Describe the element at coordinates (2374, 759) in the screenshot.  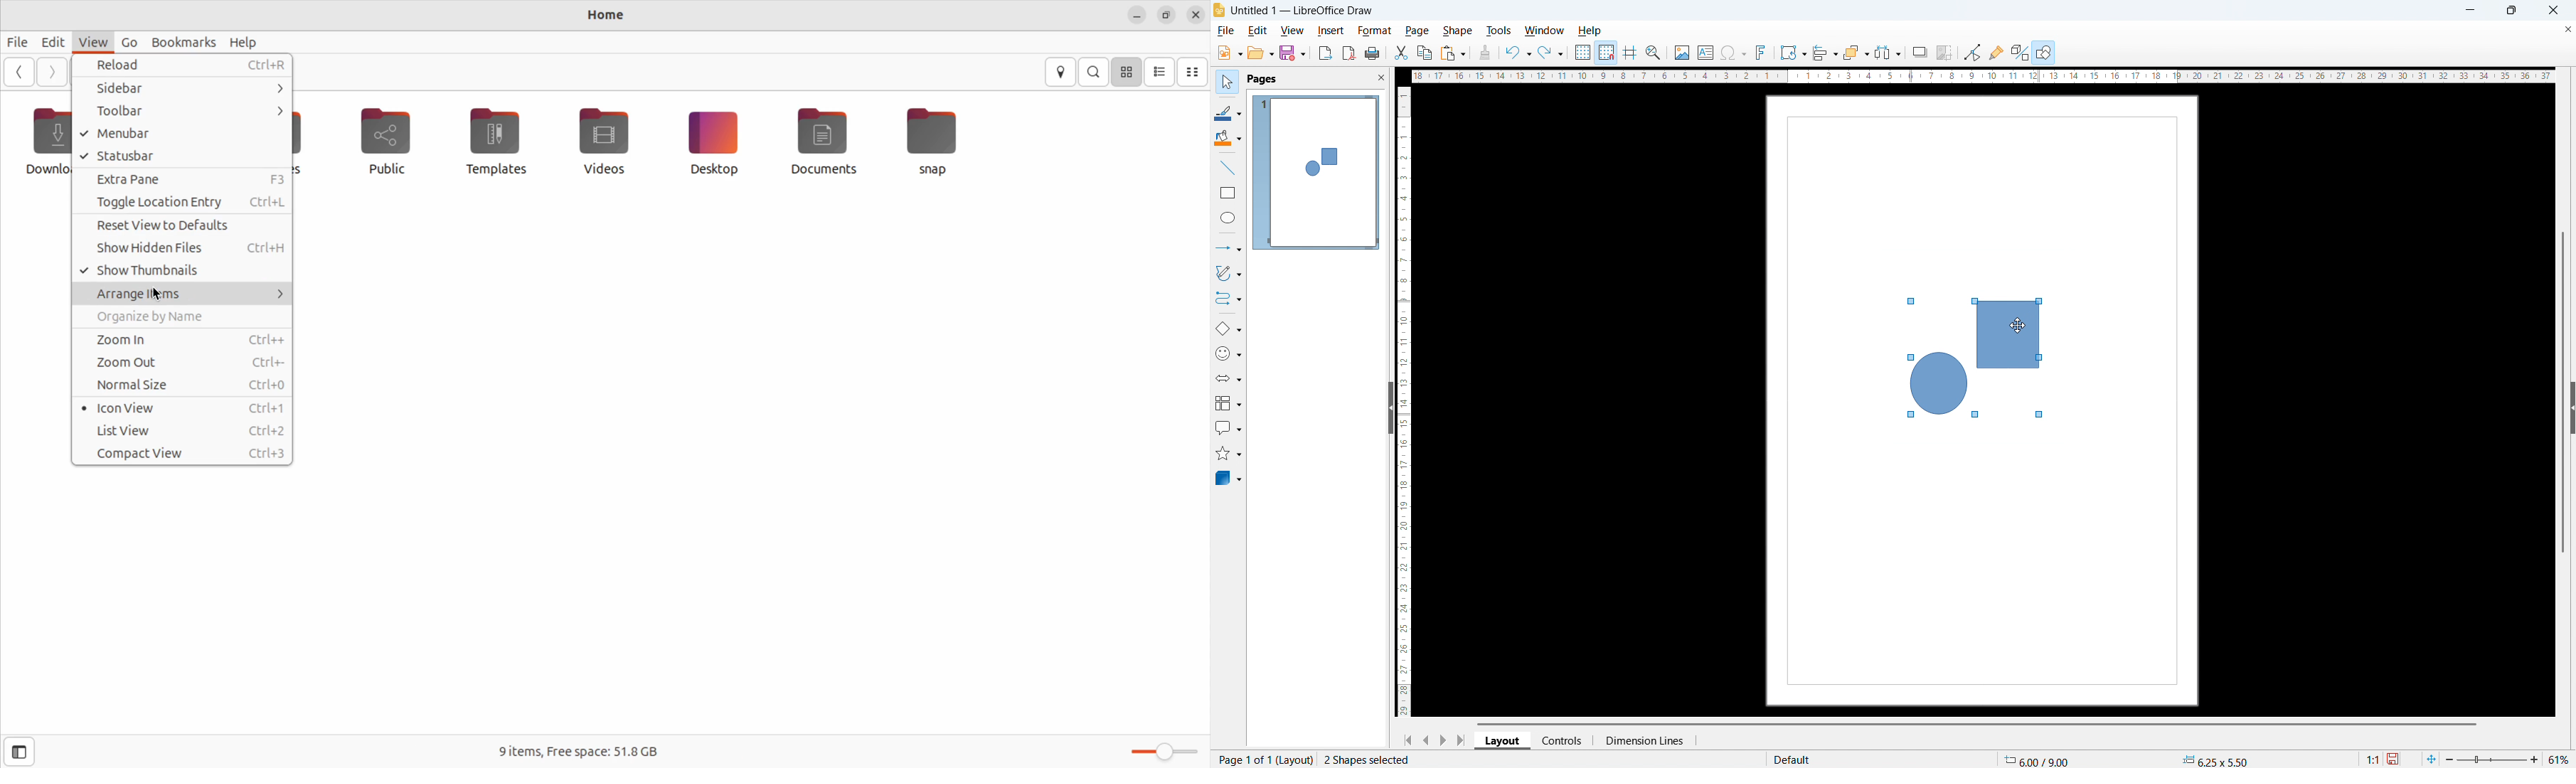
I see `scaling factor` at that location.